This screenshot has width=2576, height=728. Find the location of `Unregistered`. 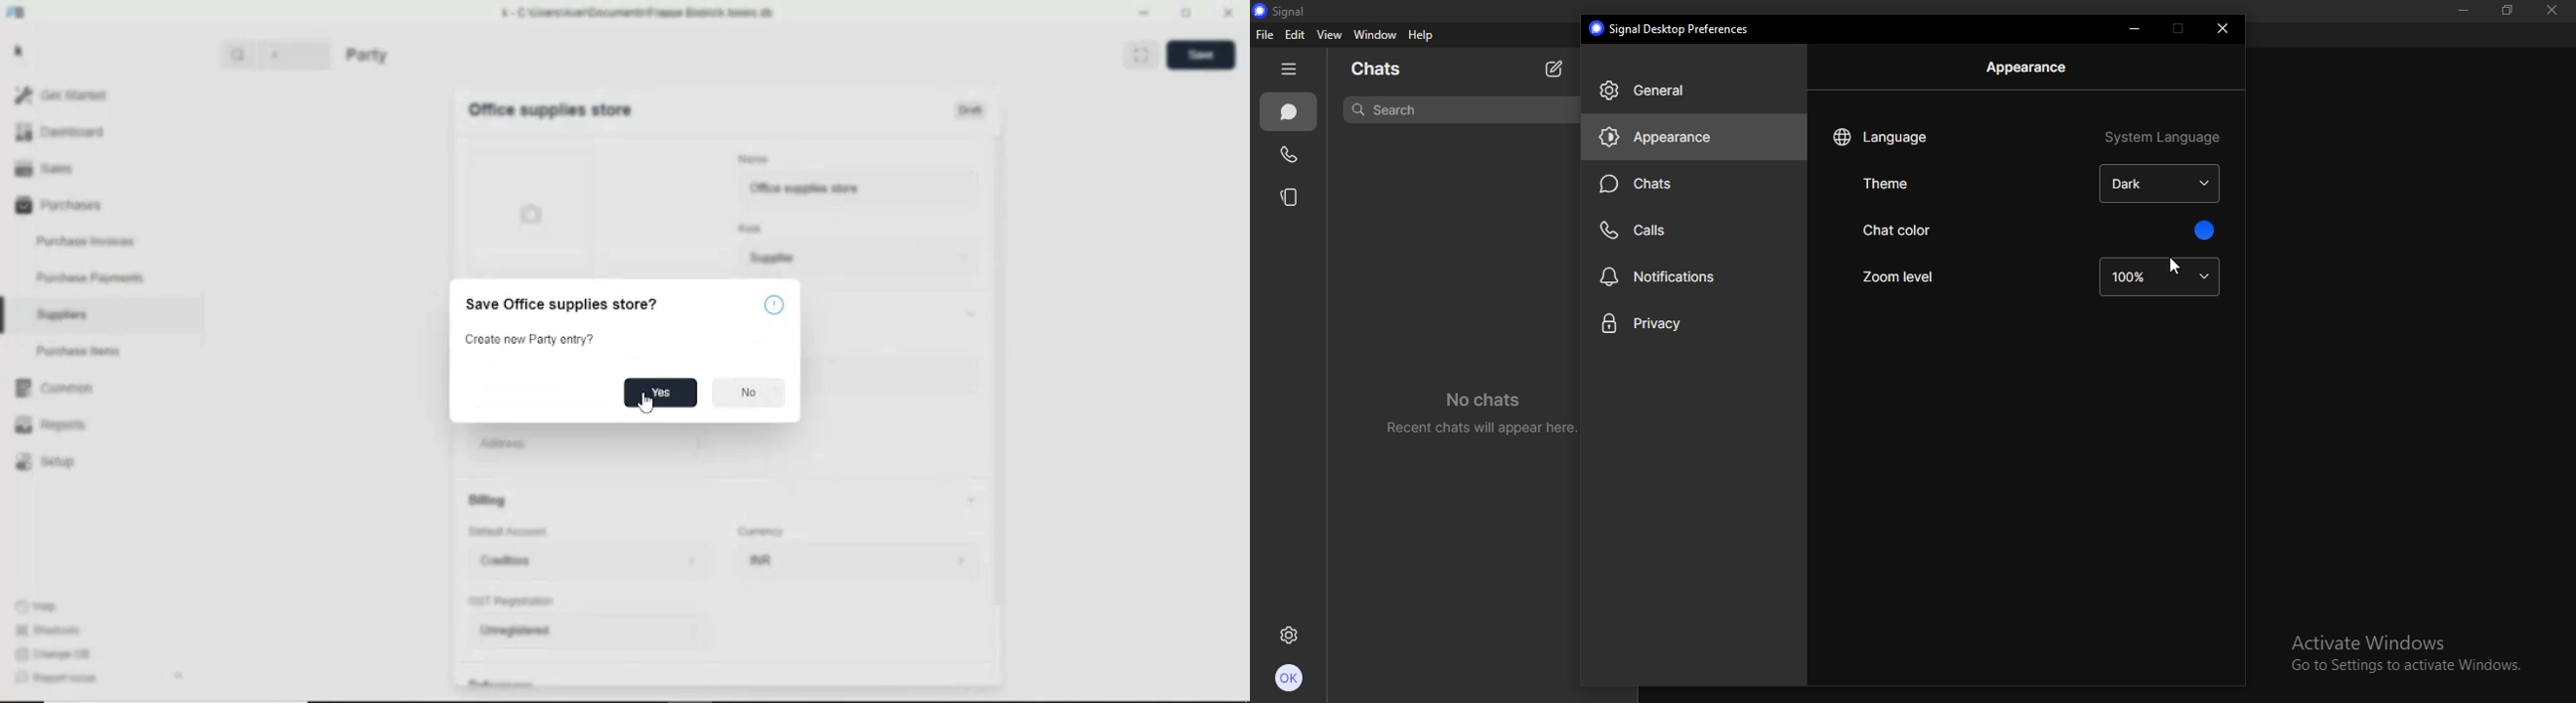

Unregistered is located at coordinates (590, 632).